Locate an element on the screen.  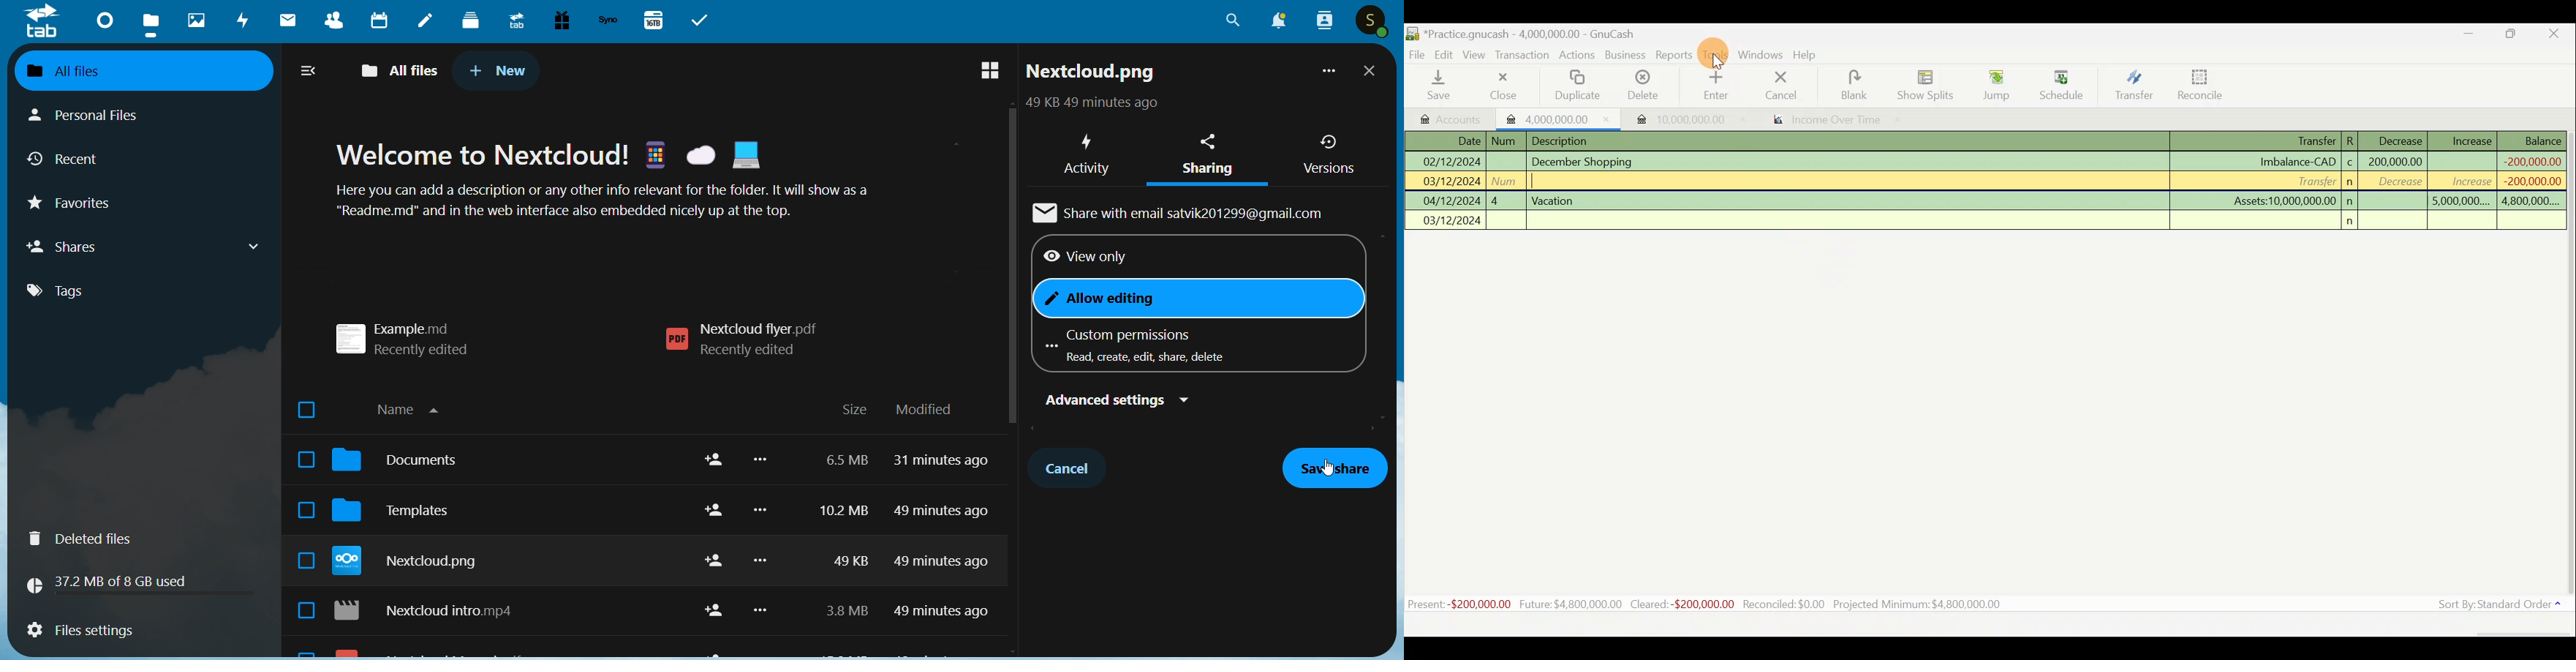
collapse/expand is located at coordinates (310, 72).